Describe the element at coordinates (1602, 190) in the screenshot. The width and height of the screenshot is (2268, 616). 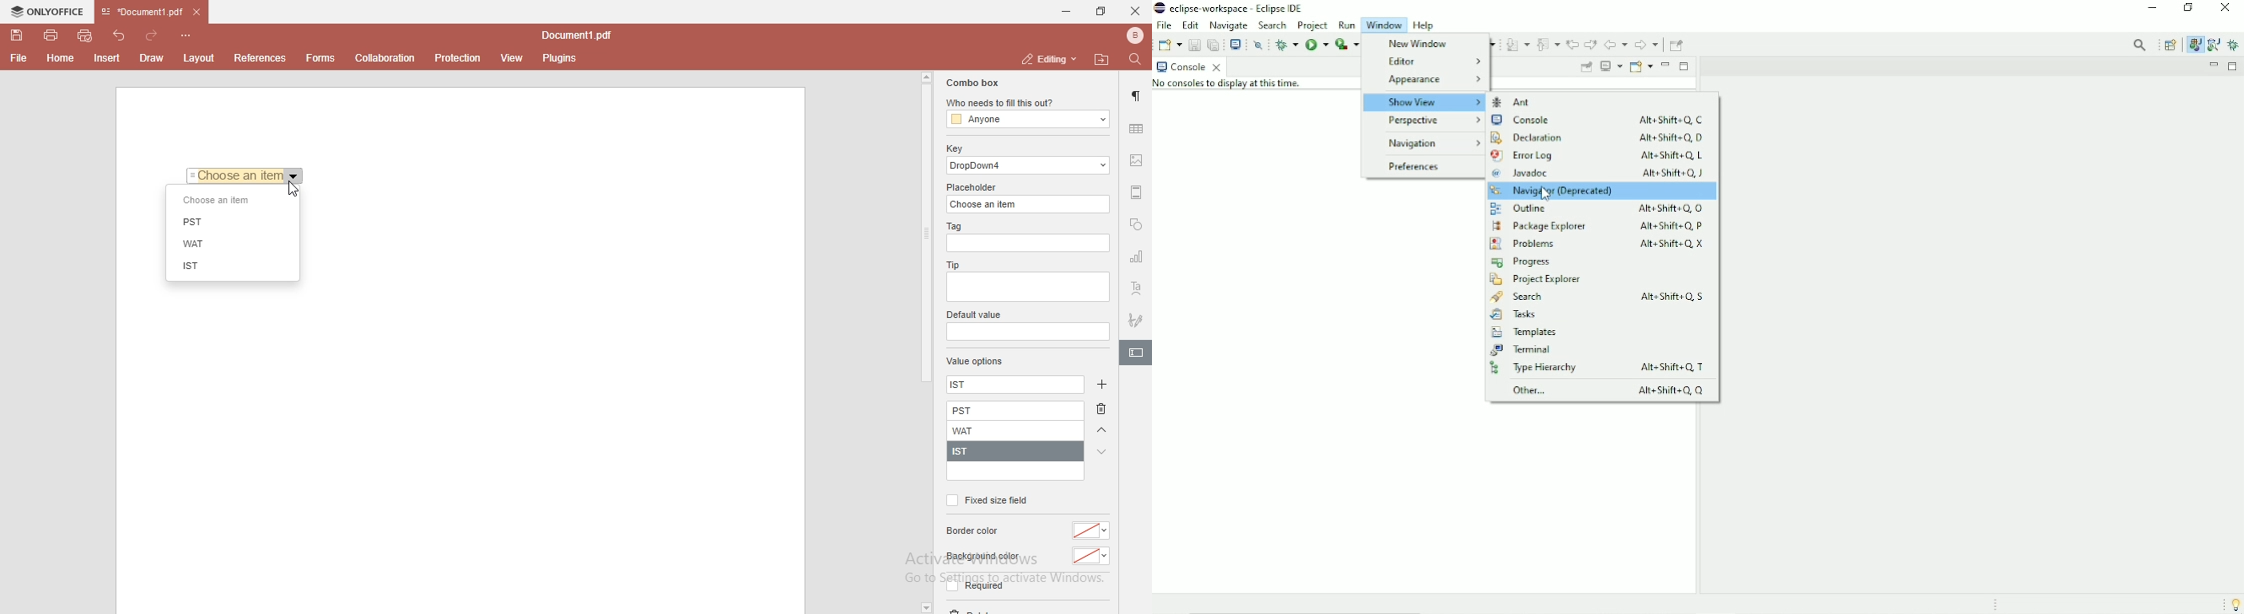
I see `navigator (deprecated)` at that location.